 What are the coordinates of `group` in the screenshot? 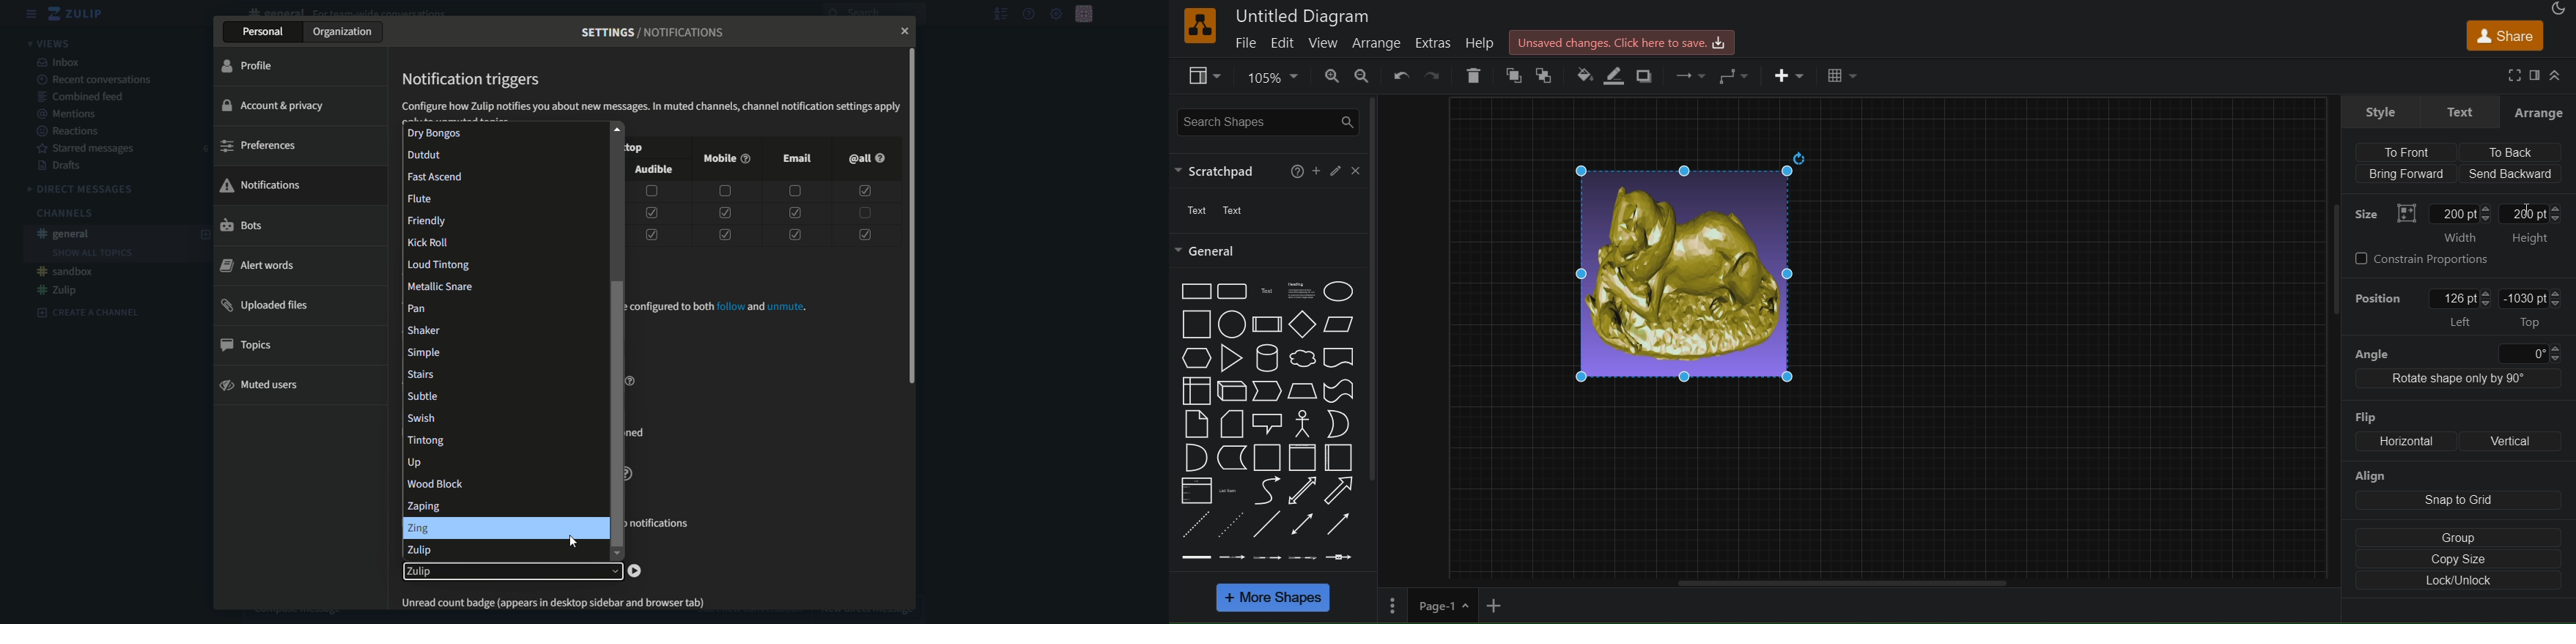 It's located at (2454, 537).